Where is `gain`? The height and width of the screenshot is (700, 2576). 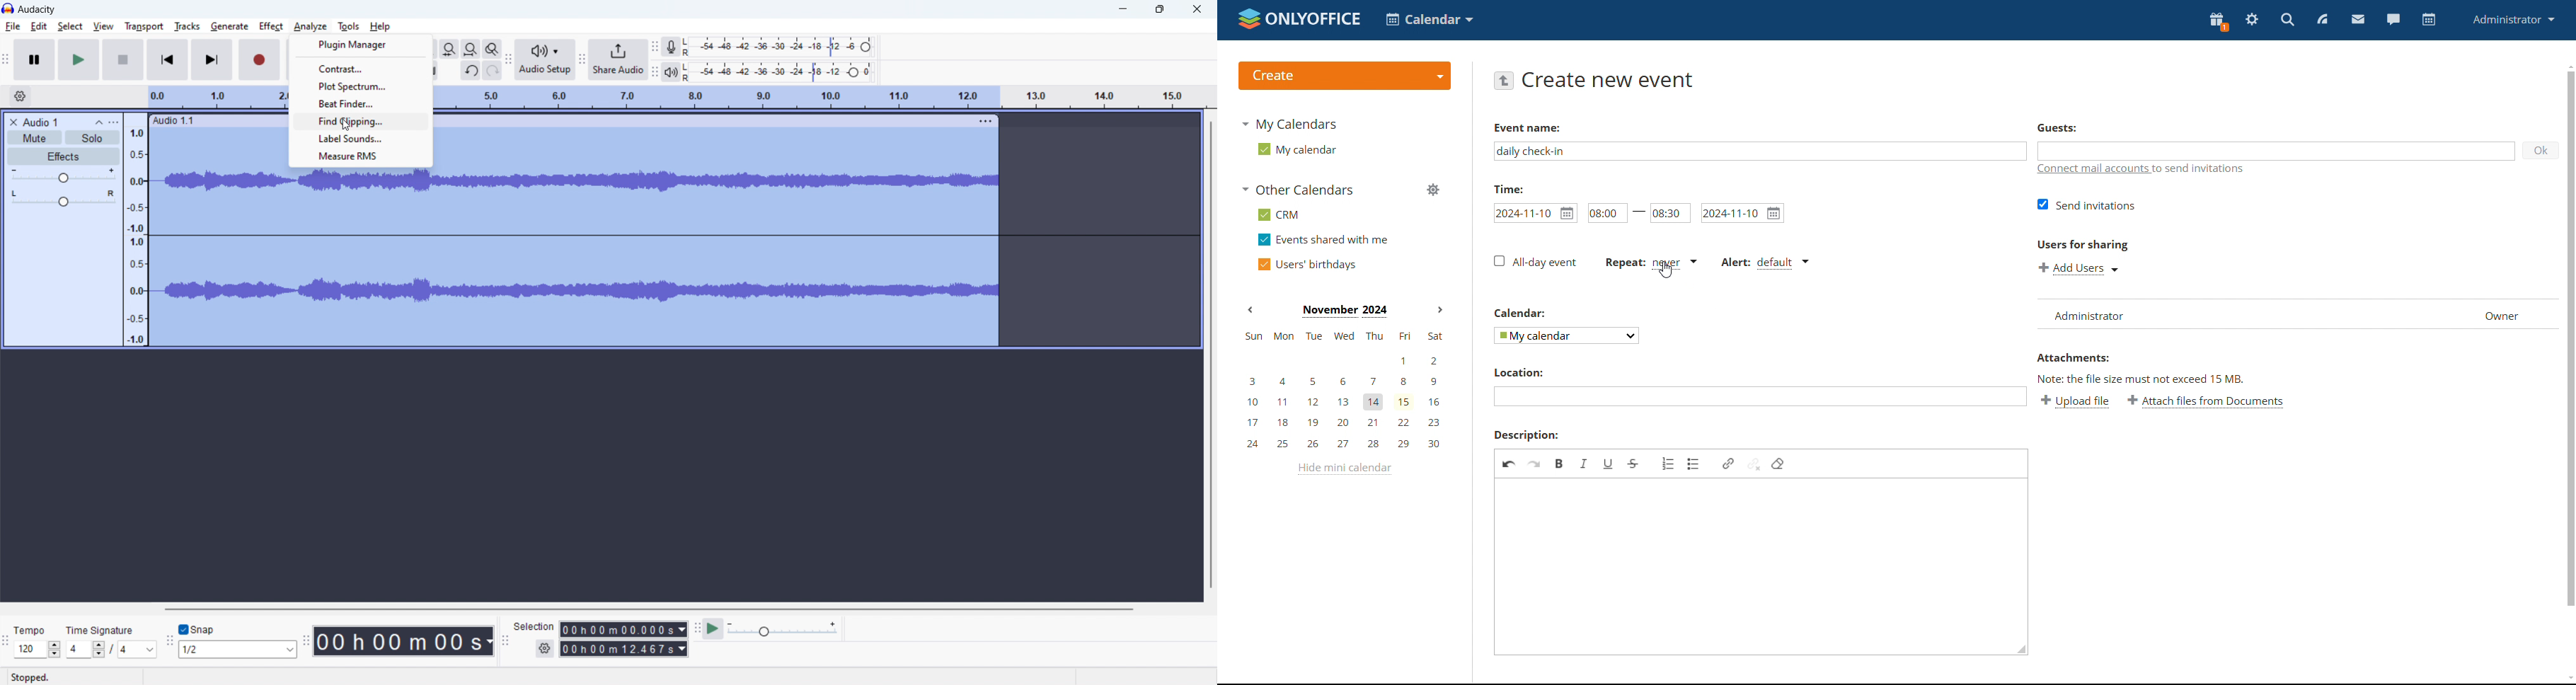
gain is located at coordinates (63, 176).